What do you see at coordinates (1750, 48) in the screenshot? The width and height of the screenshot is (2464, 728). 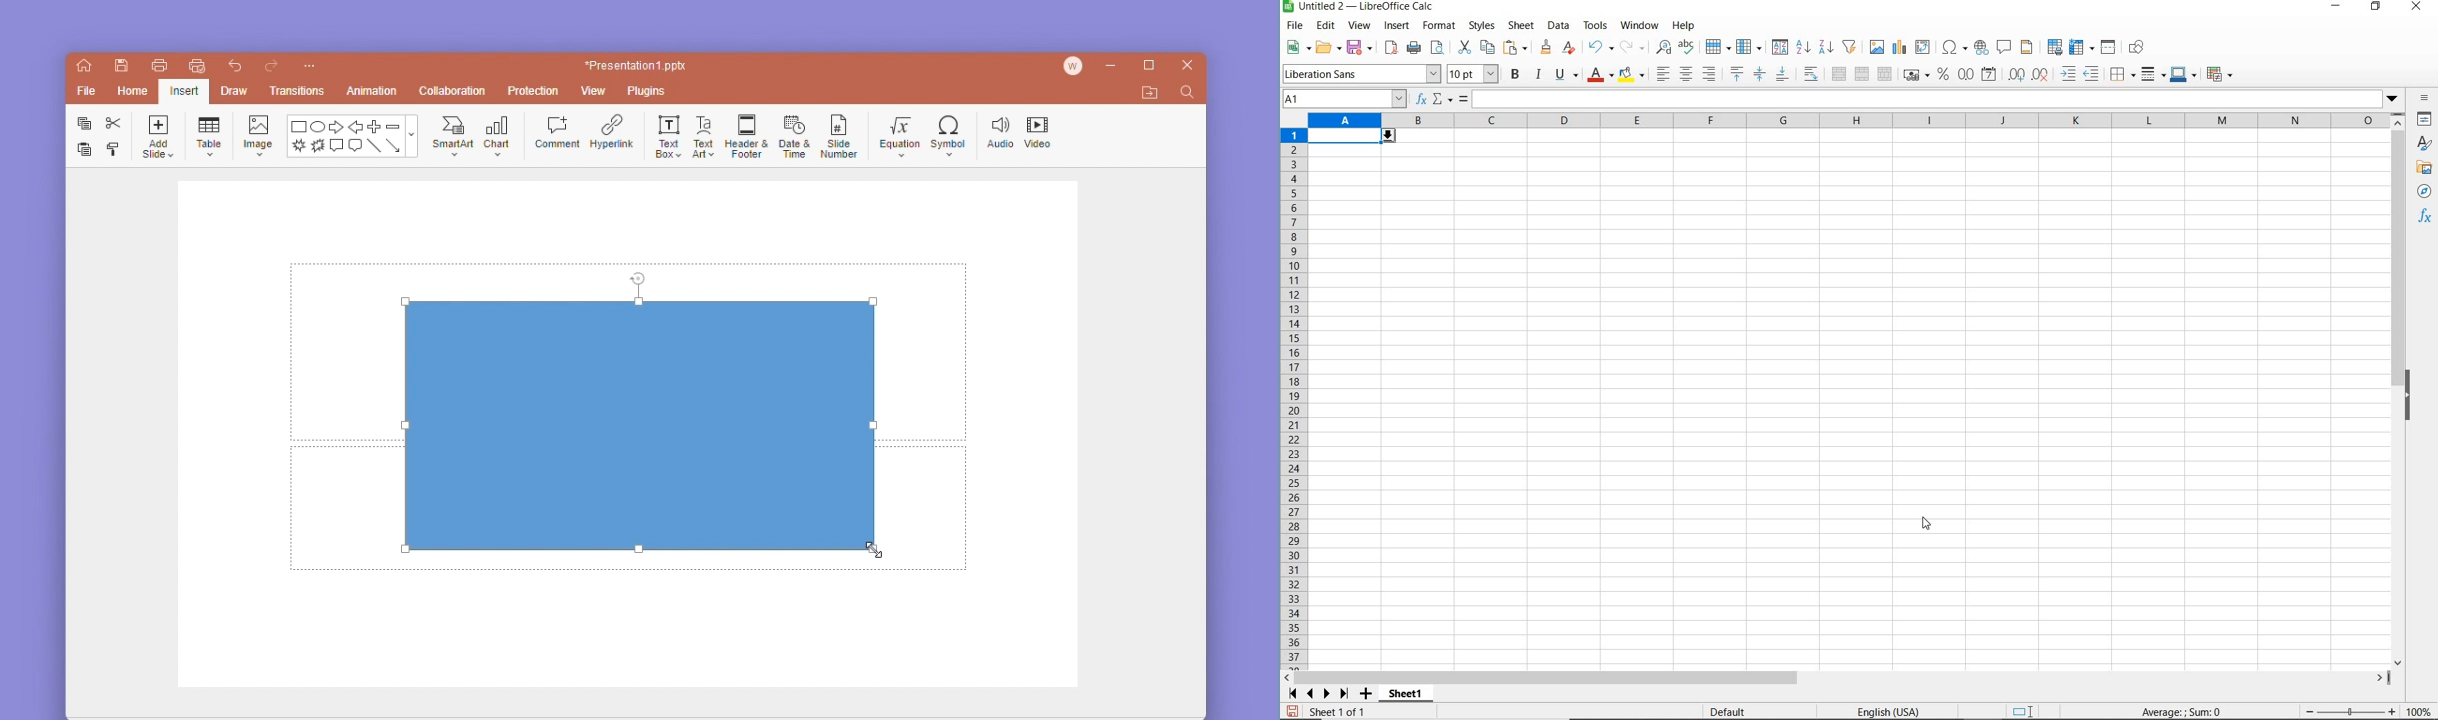 I see `column` at bounding box center [1750, 48].